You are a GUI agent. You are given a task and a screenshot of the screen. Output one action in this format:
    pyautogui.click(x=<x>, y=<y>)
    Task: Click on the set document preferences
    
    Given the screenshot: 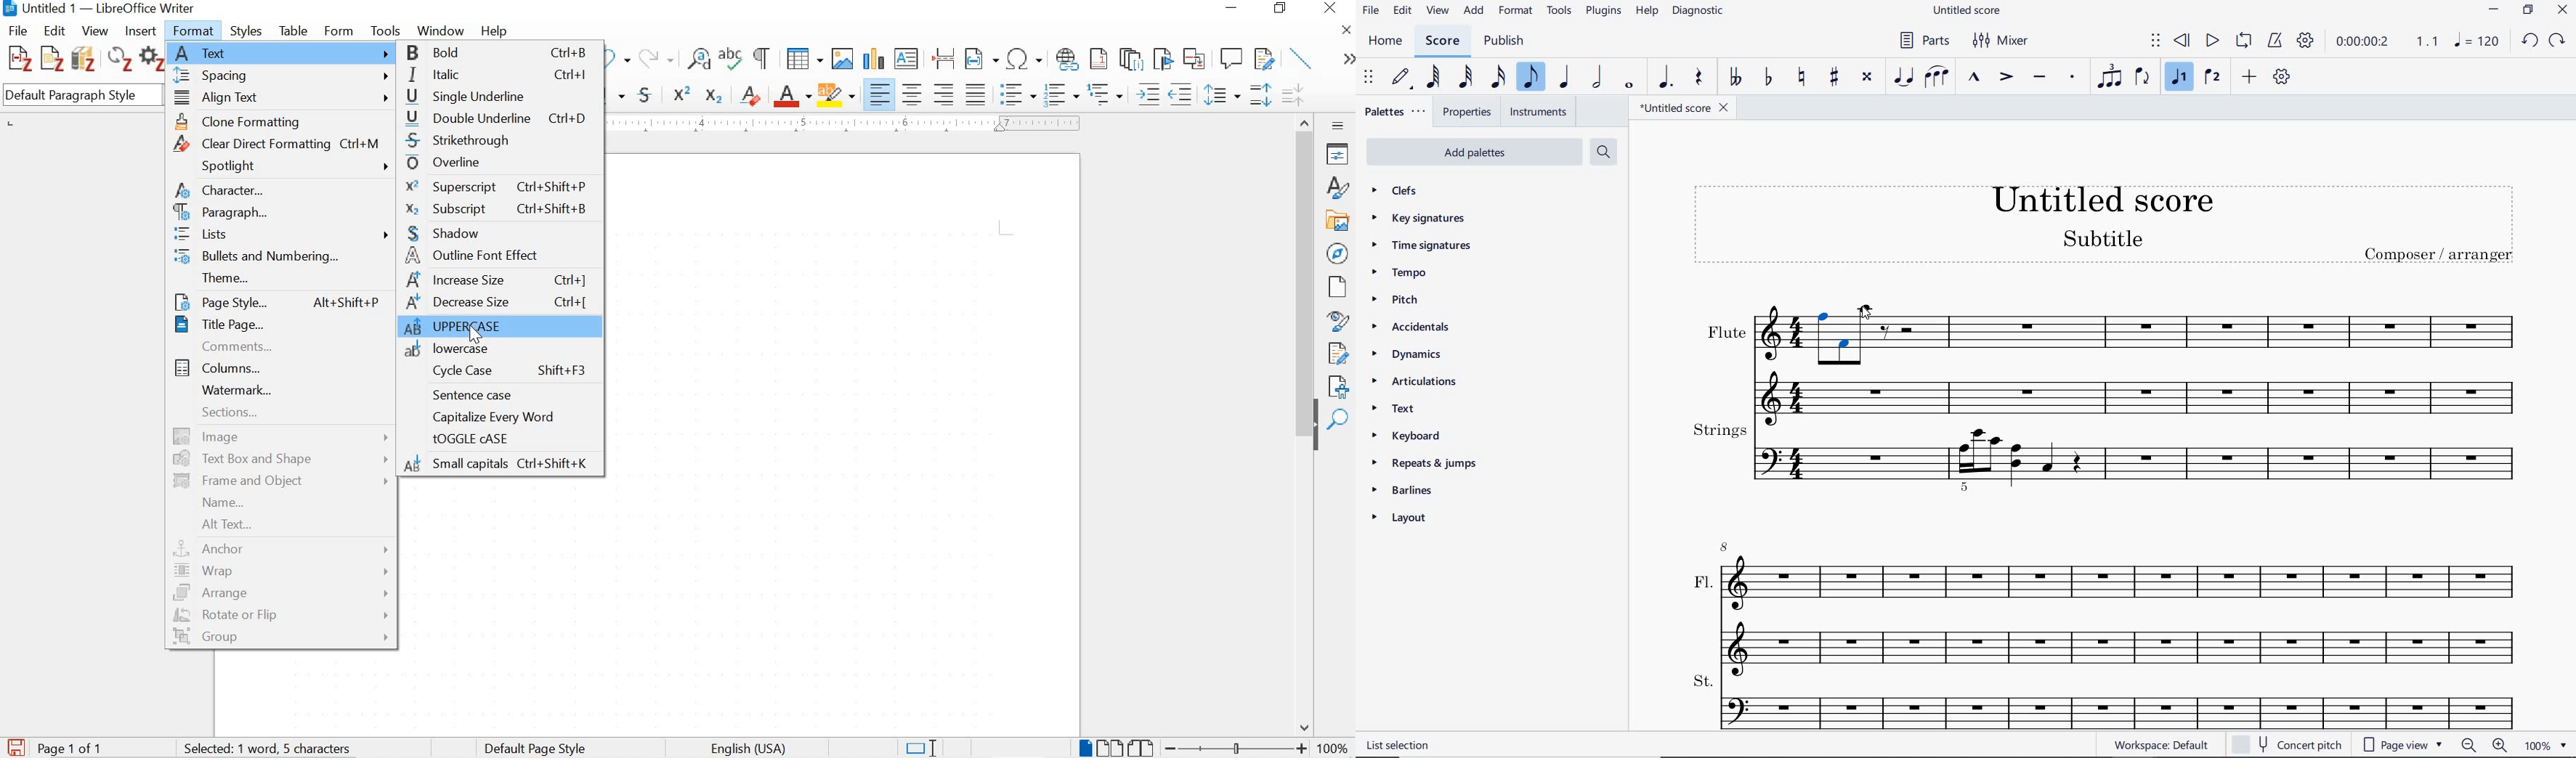 What is the action you would take?
    pyautogui.click(x=152, y=61)
    